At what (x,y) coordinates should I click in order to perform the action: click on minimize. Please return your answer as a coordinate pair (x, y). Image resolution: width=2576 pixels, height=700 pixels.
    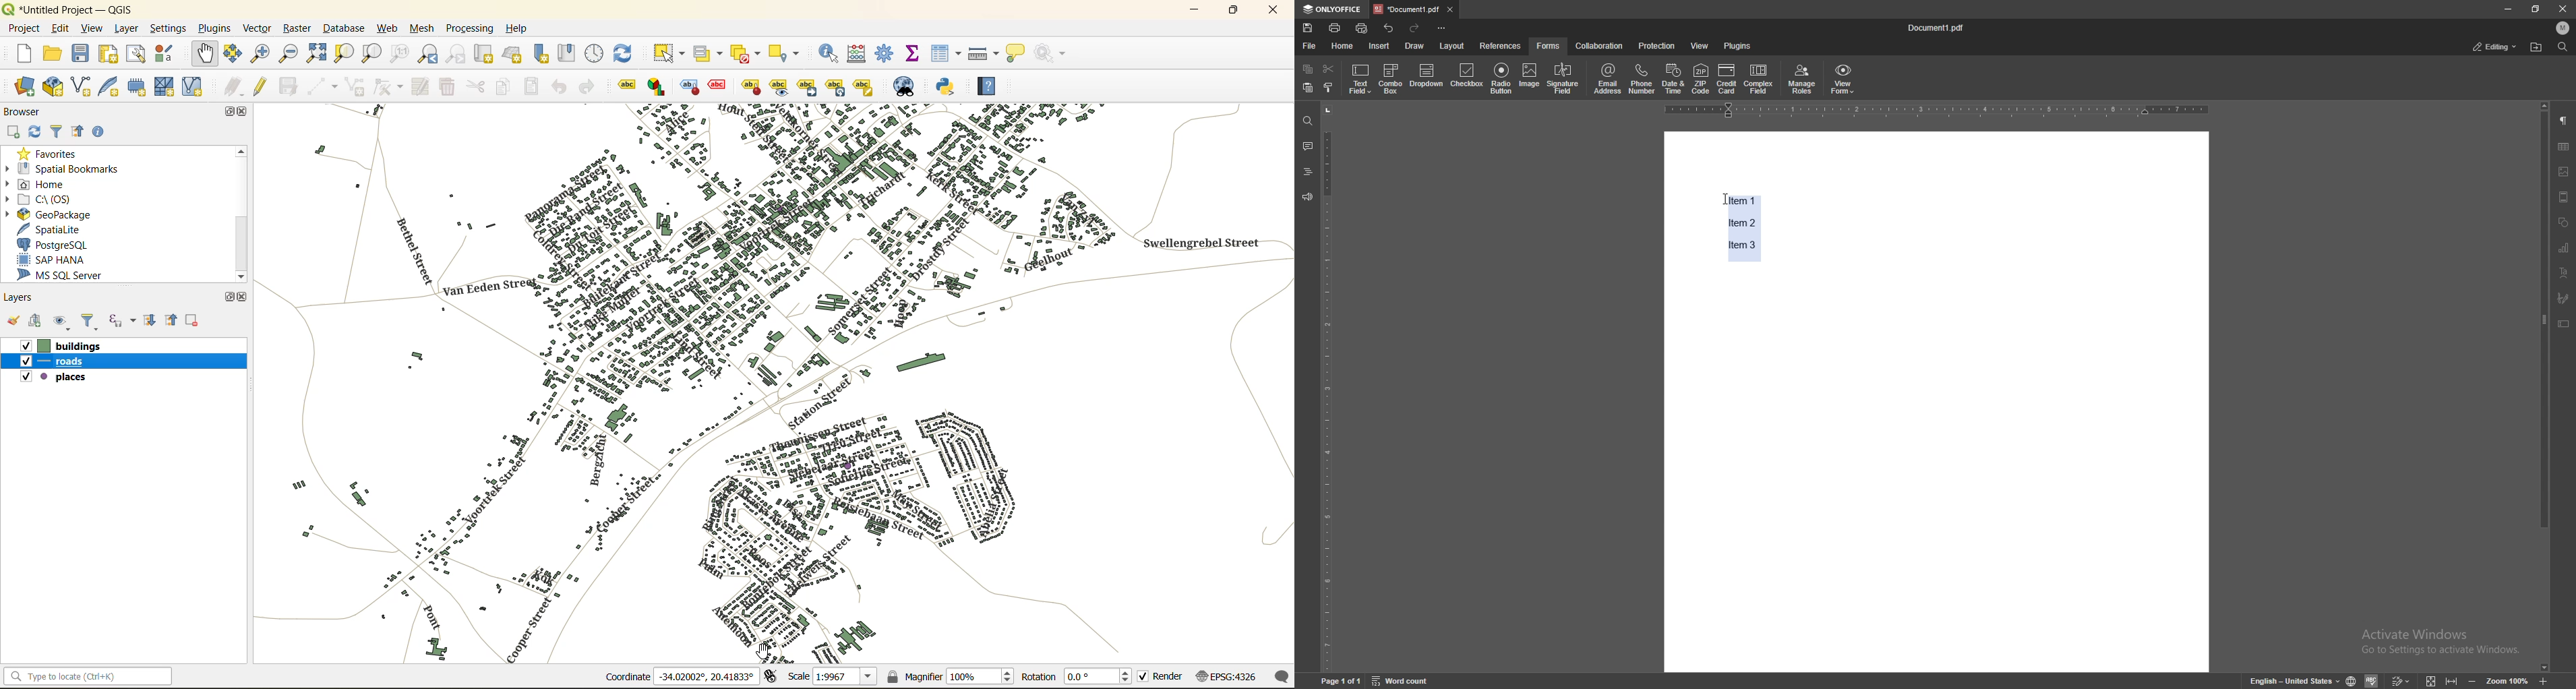
    Looking at the image, I should click on (2507, 9).